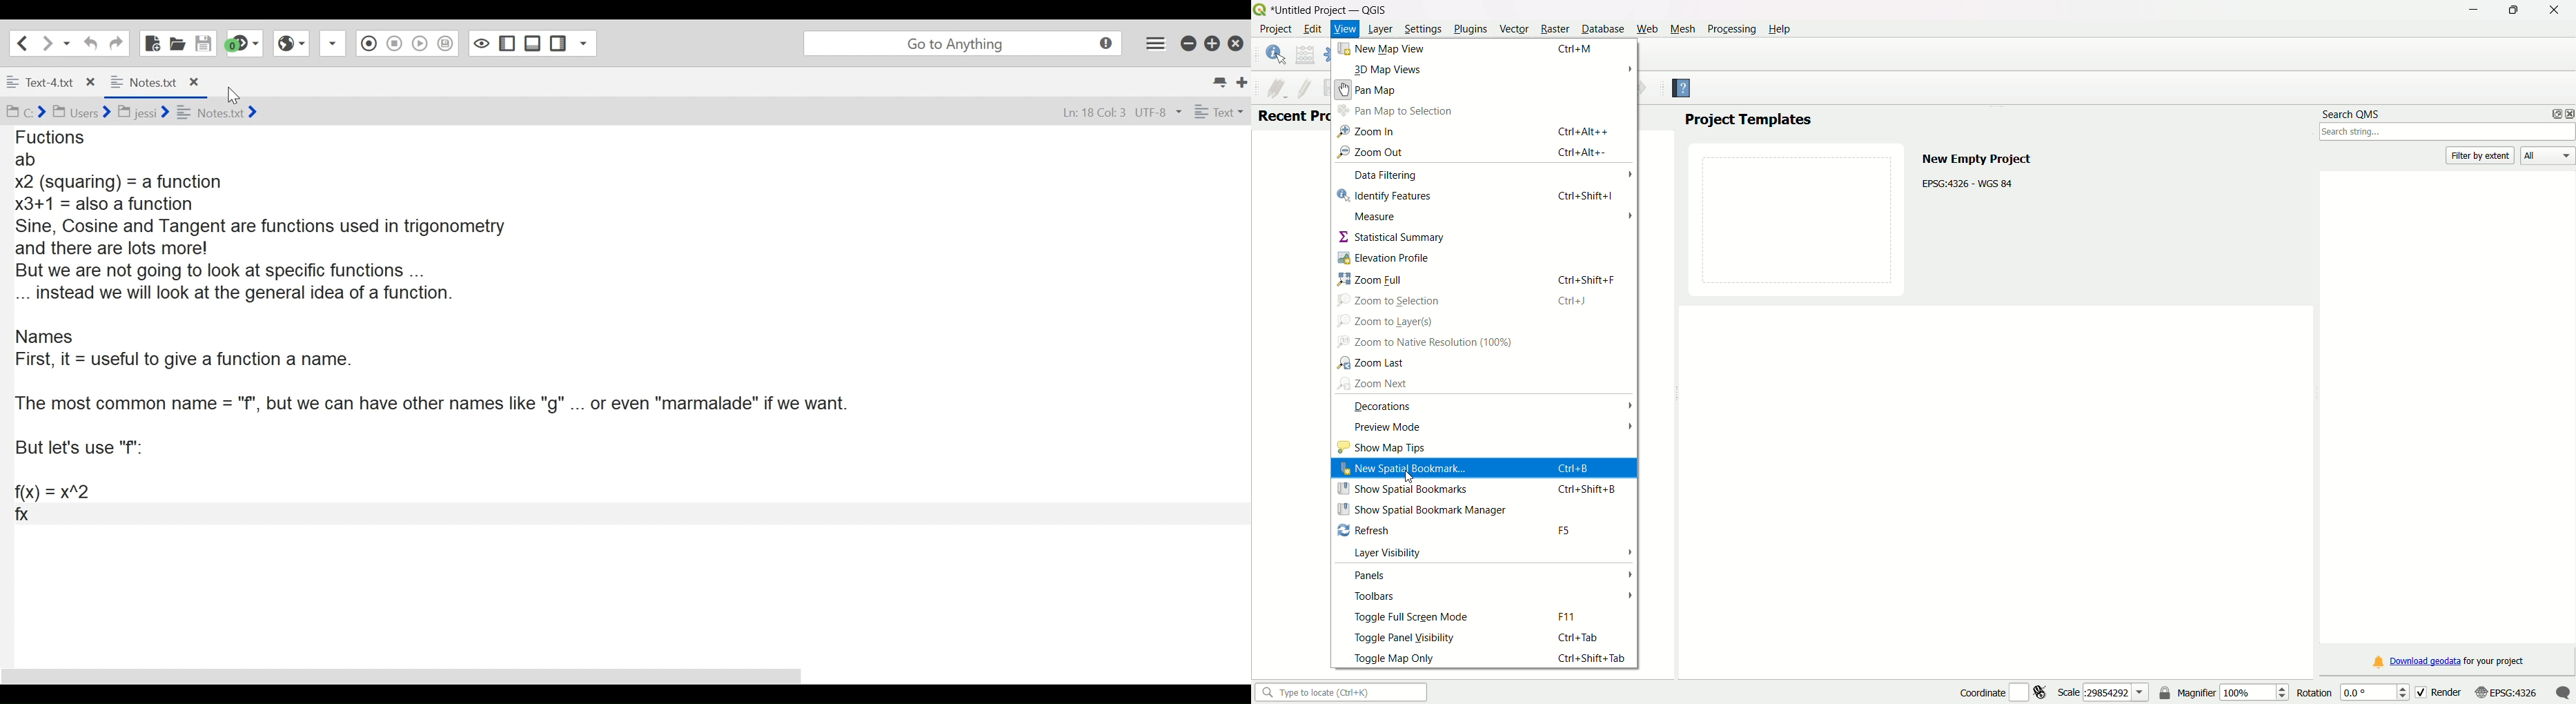  What do you see at coordinates (238, 96) in the screenshot?
I see `Cursor` at bounding box center [238, 96].